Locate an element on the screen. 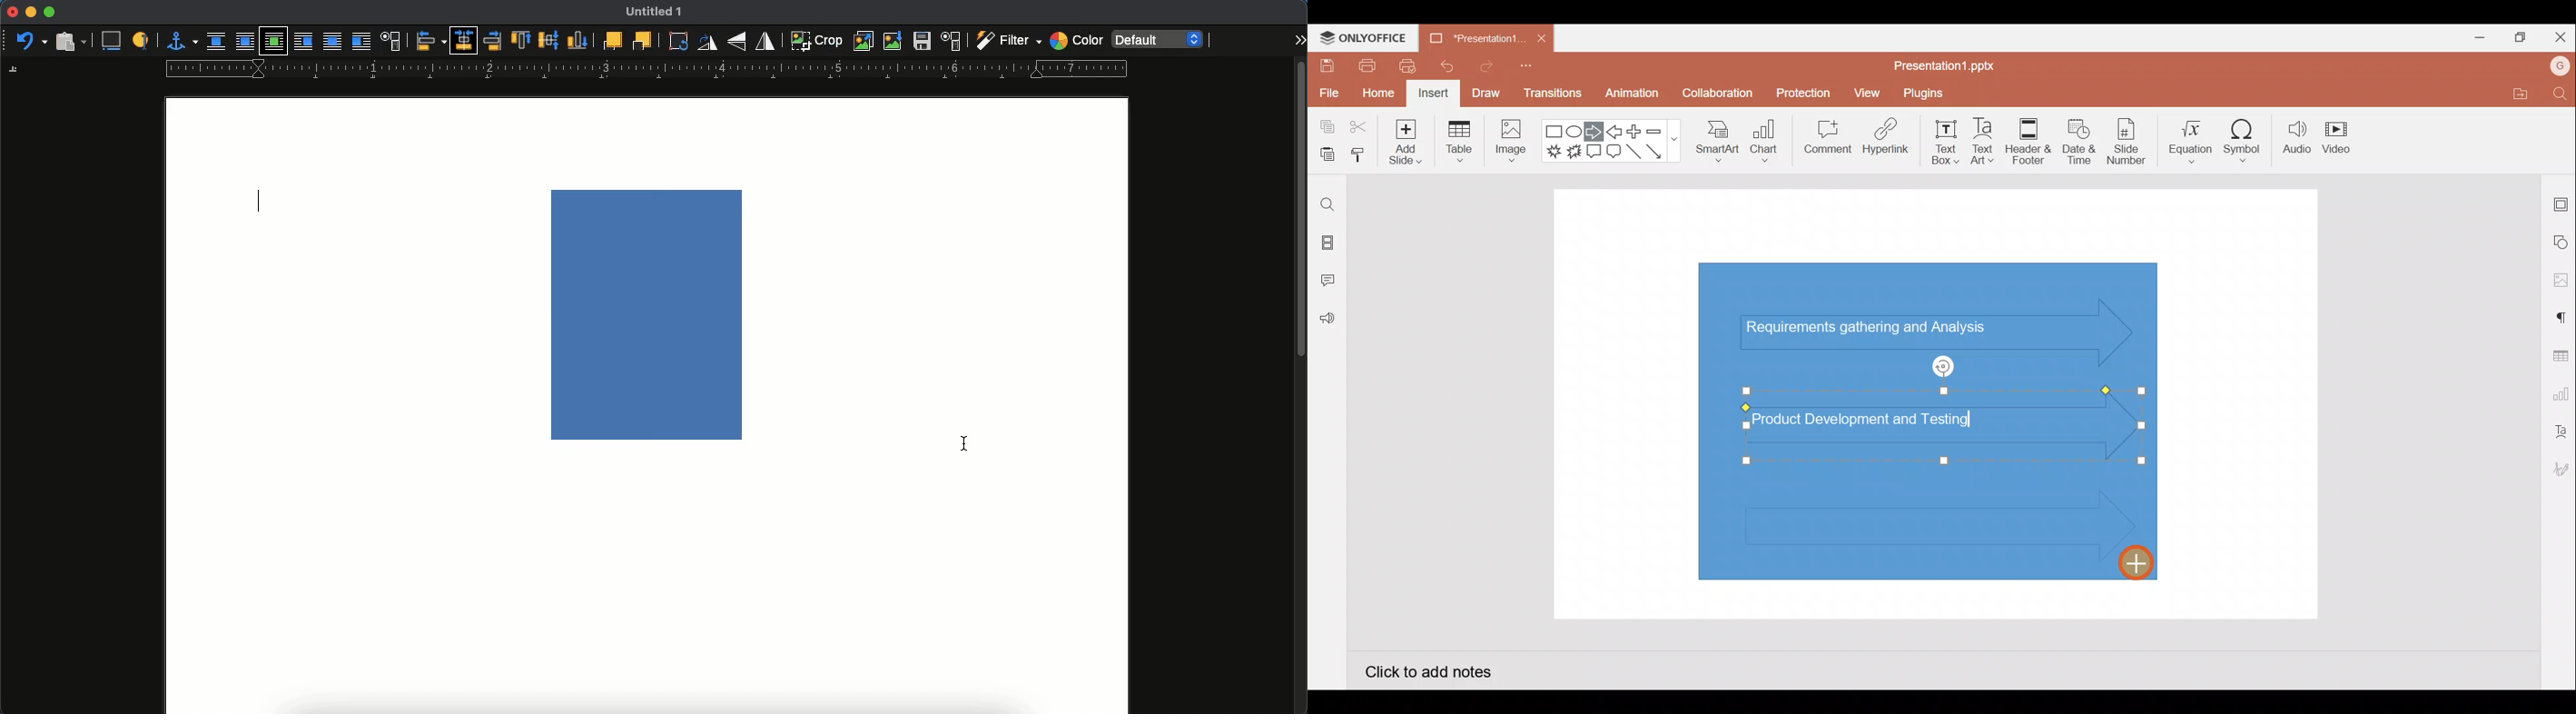 This screenshot has width=2576, height=728. middle to anchor is located at coordinates (547, 41).